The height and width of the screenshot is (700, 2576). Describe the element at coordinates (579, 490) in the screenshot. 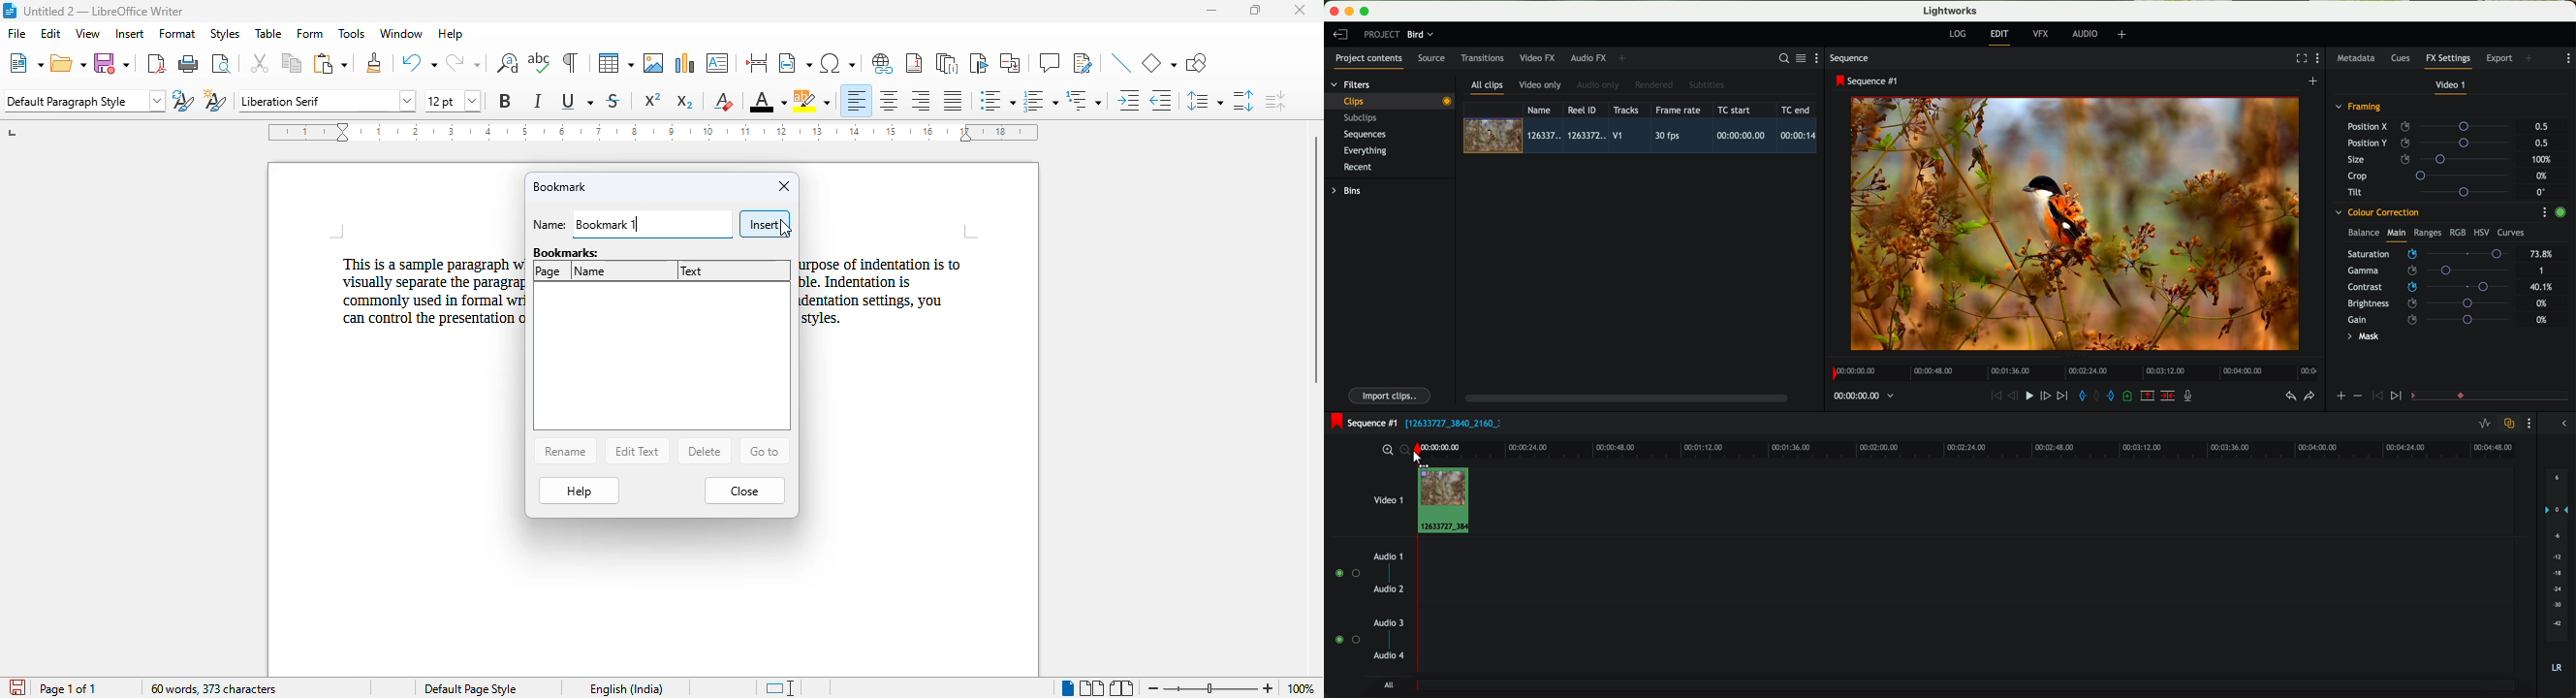

I see `help` at that location.